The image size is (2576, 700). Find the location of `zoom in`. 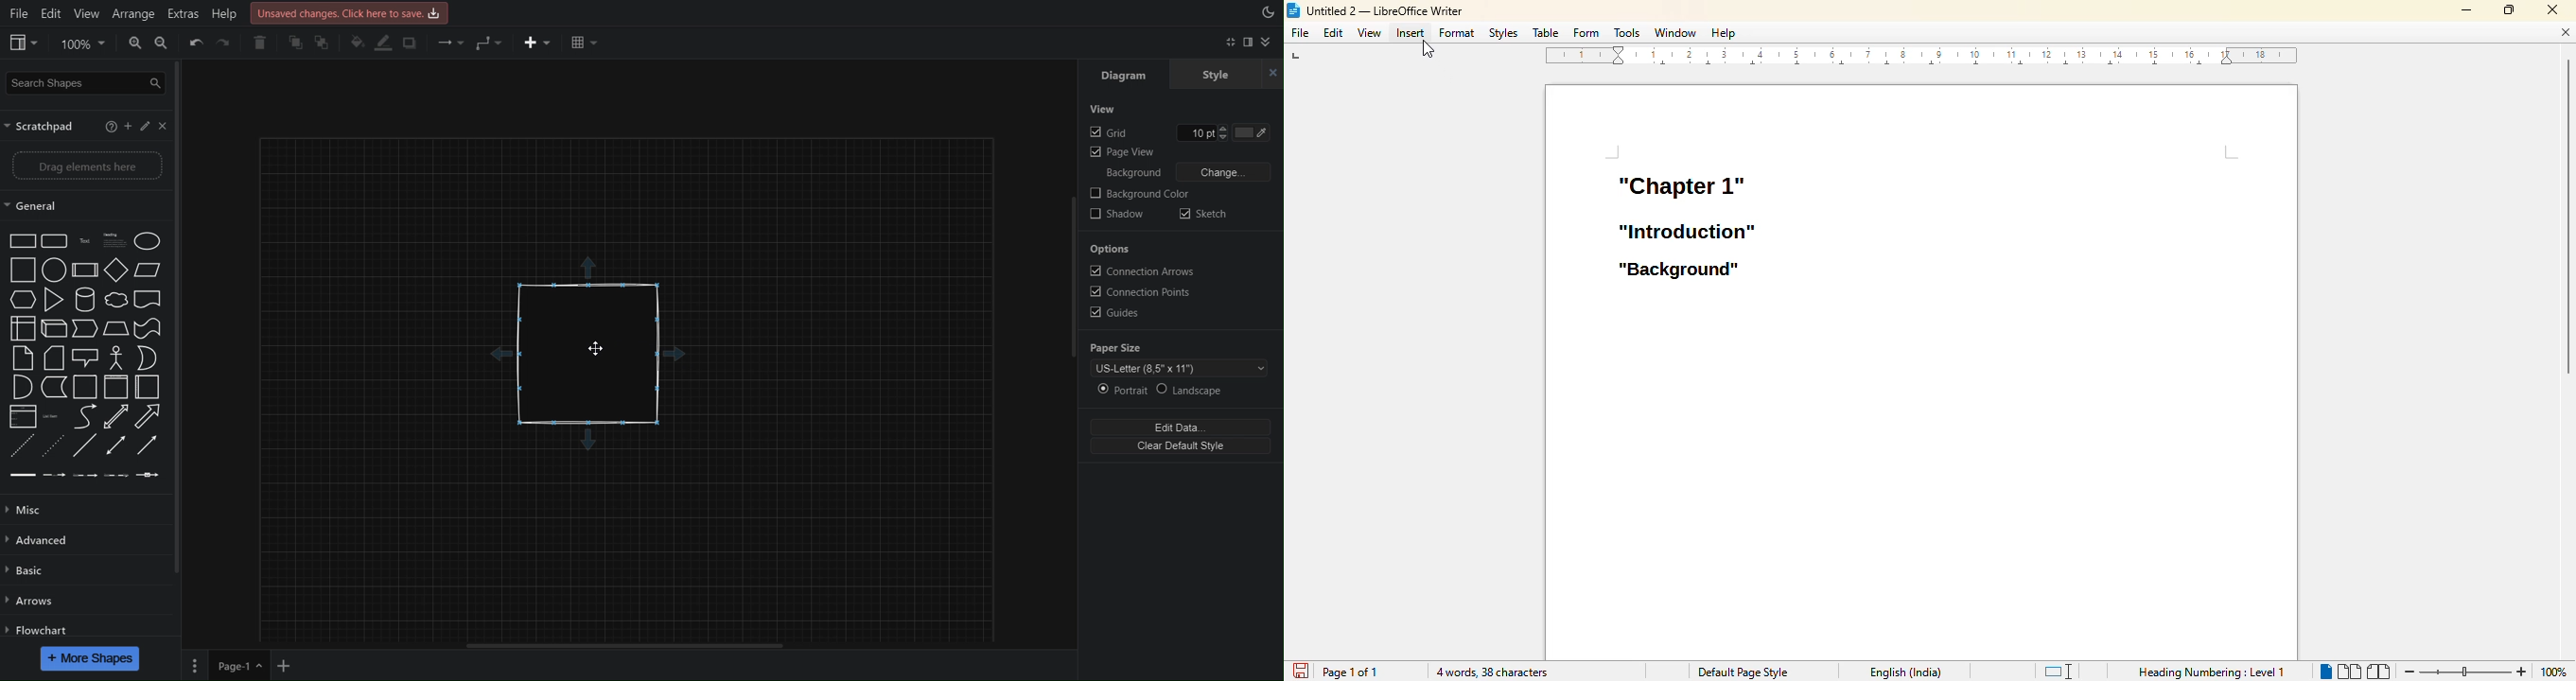

zoom in is located at coordinates (2522, 672).